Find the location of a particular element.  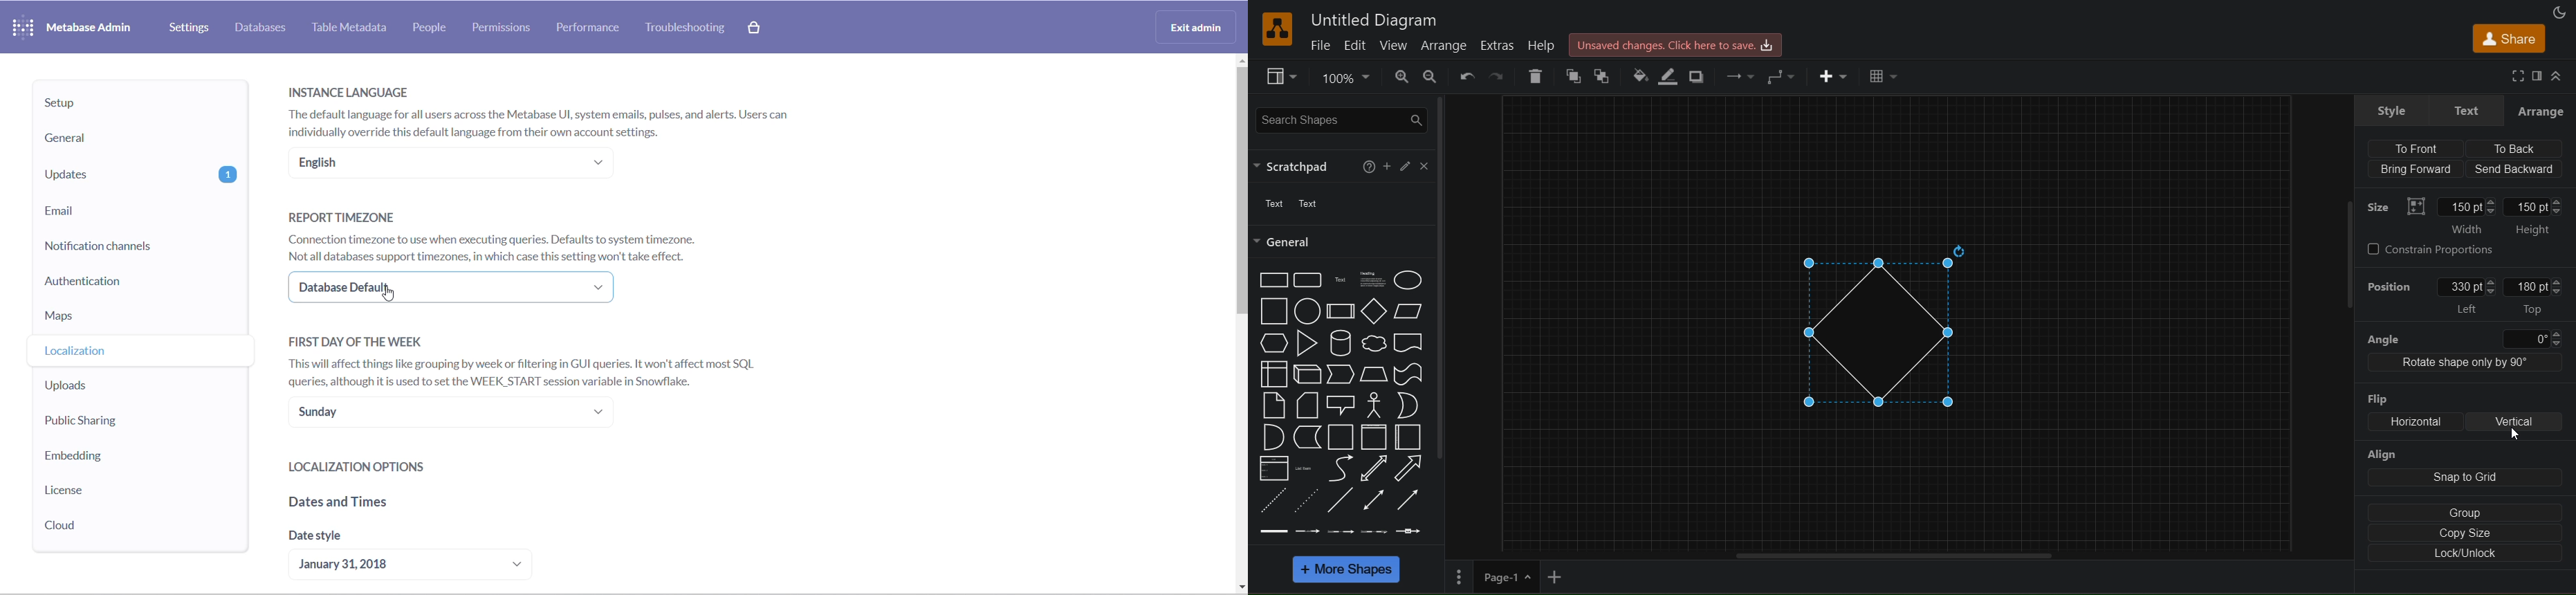

headings is located at coordinates (1371, 278).